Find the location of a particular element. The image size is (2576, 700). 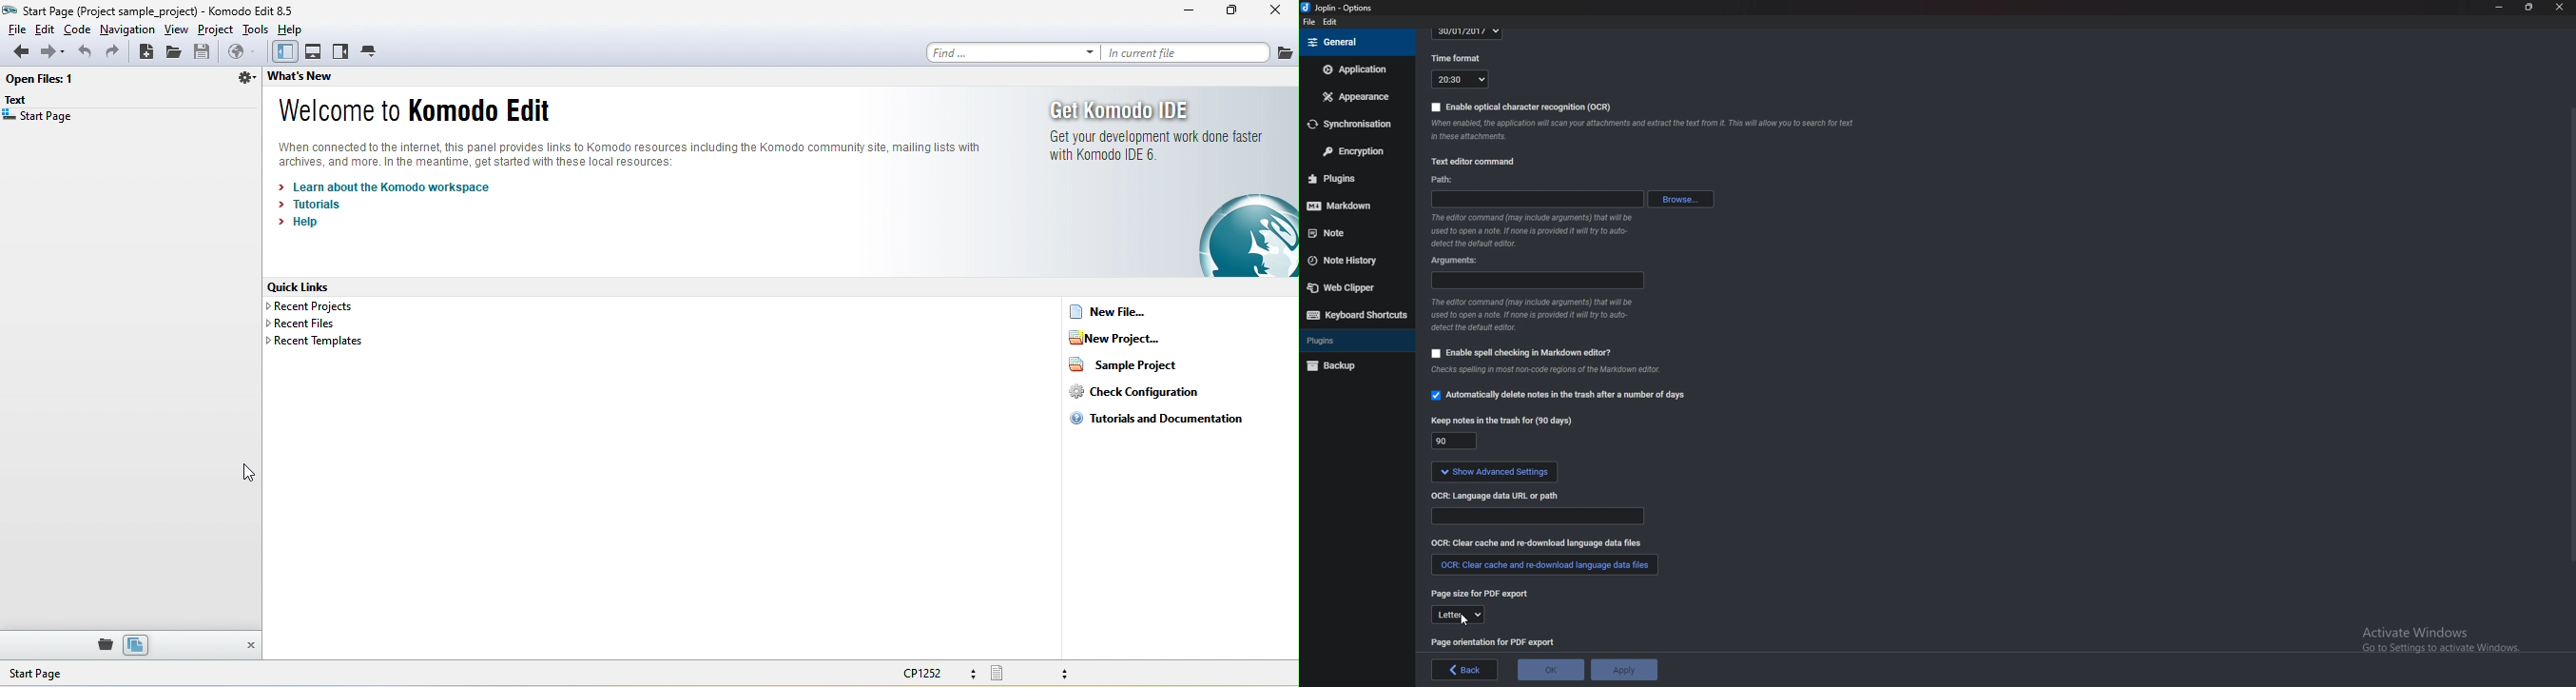

Arguments is located at coordinates (1536, 279).